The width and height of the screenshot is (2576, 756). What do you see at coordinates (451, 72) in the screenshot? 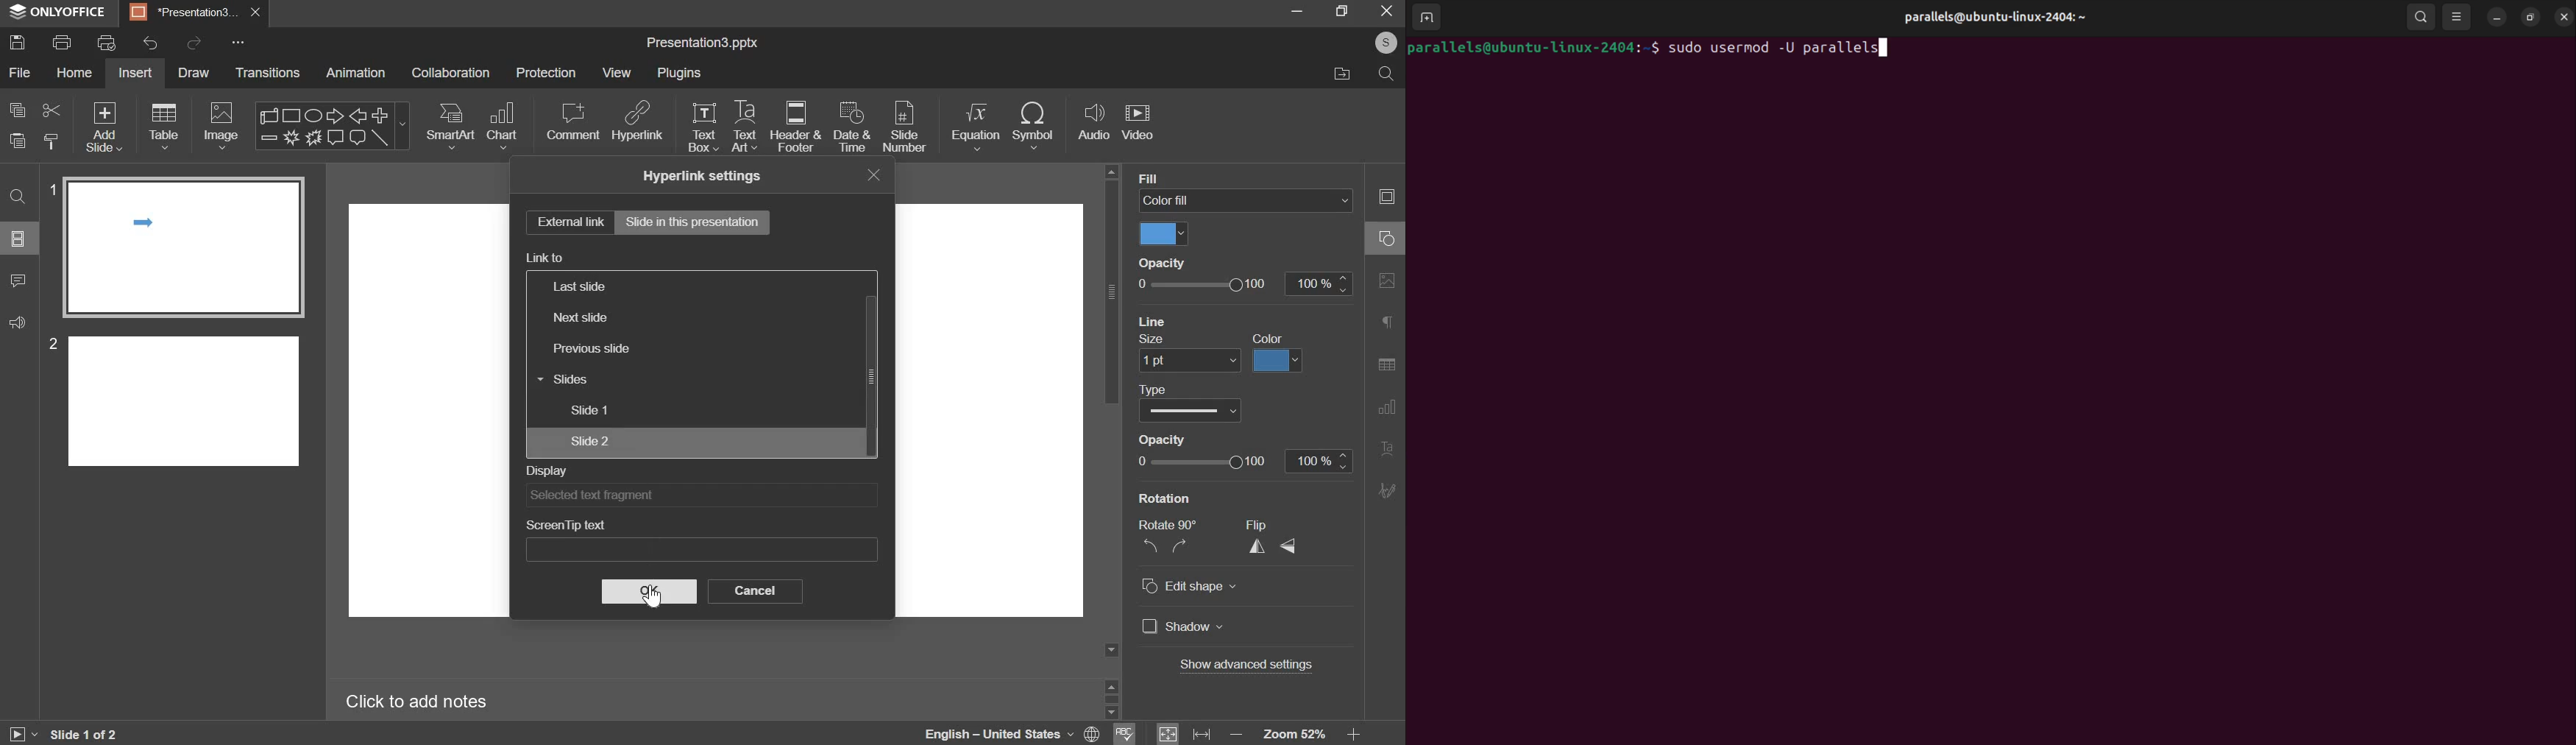
I see `collaboration` at bounding box center [451, 72].